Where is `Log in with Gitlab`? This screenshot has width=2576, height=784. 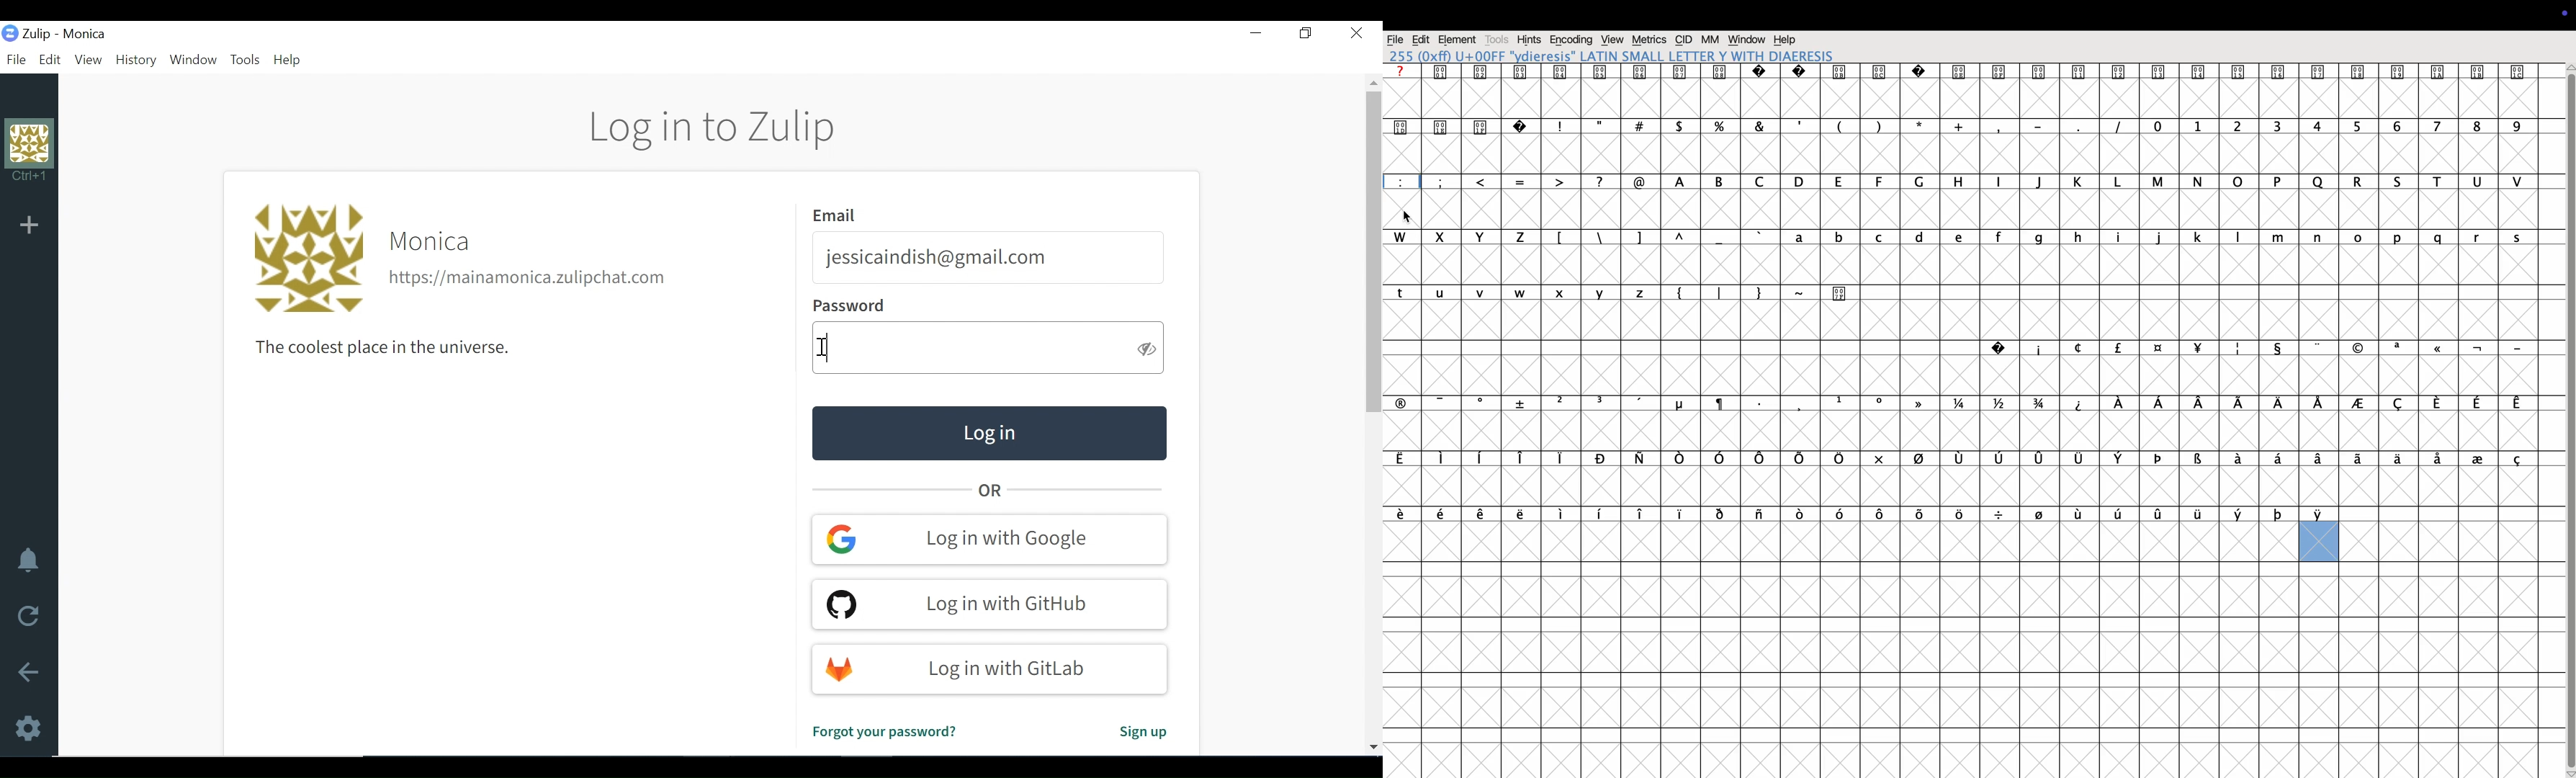
Log in with Gitlab is located at coordinates (992, 669).